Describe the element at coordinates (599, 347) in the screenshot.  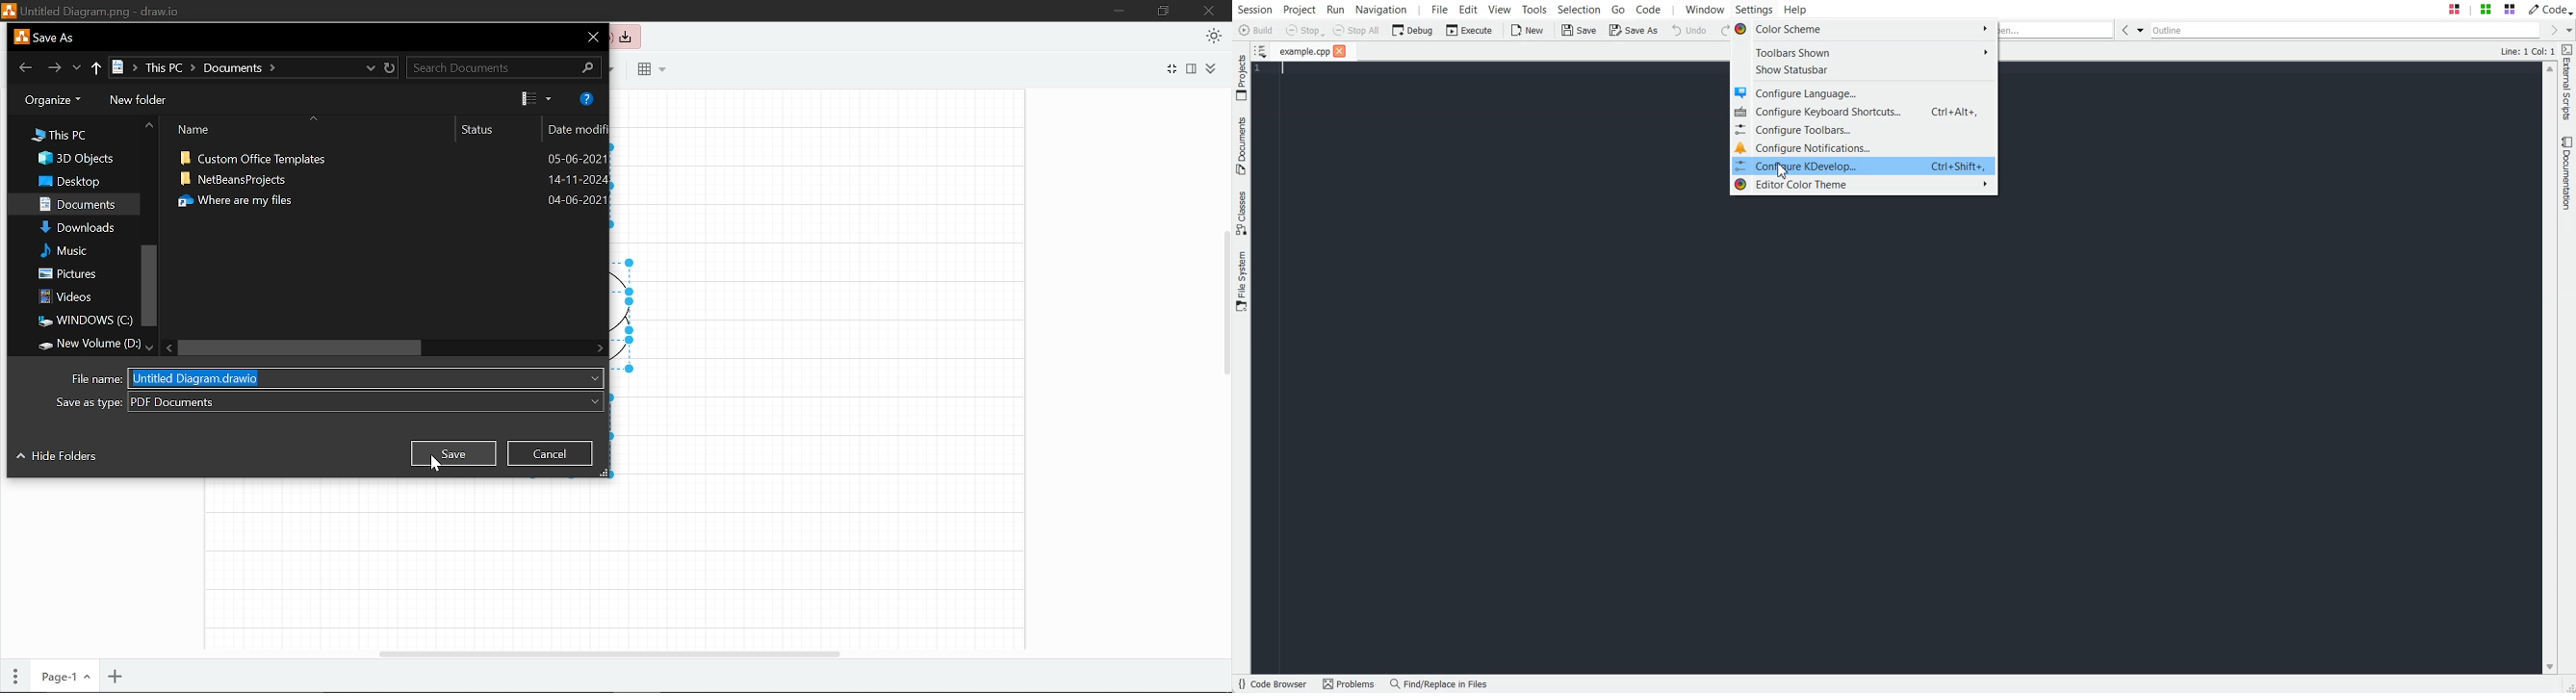
I see `Move right in "Documents"` at that location.